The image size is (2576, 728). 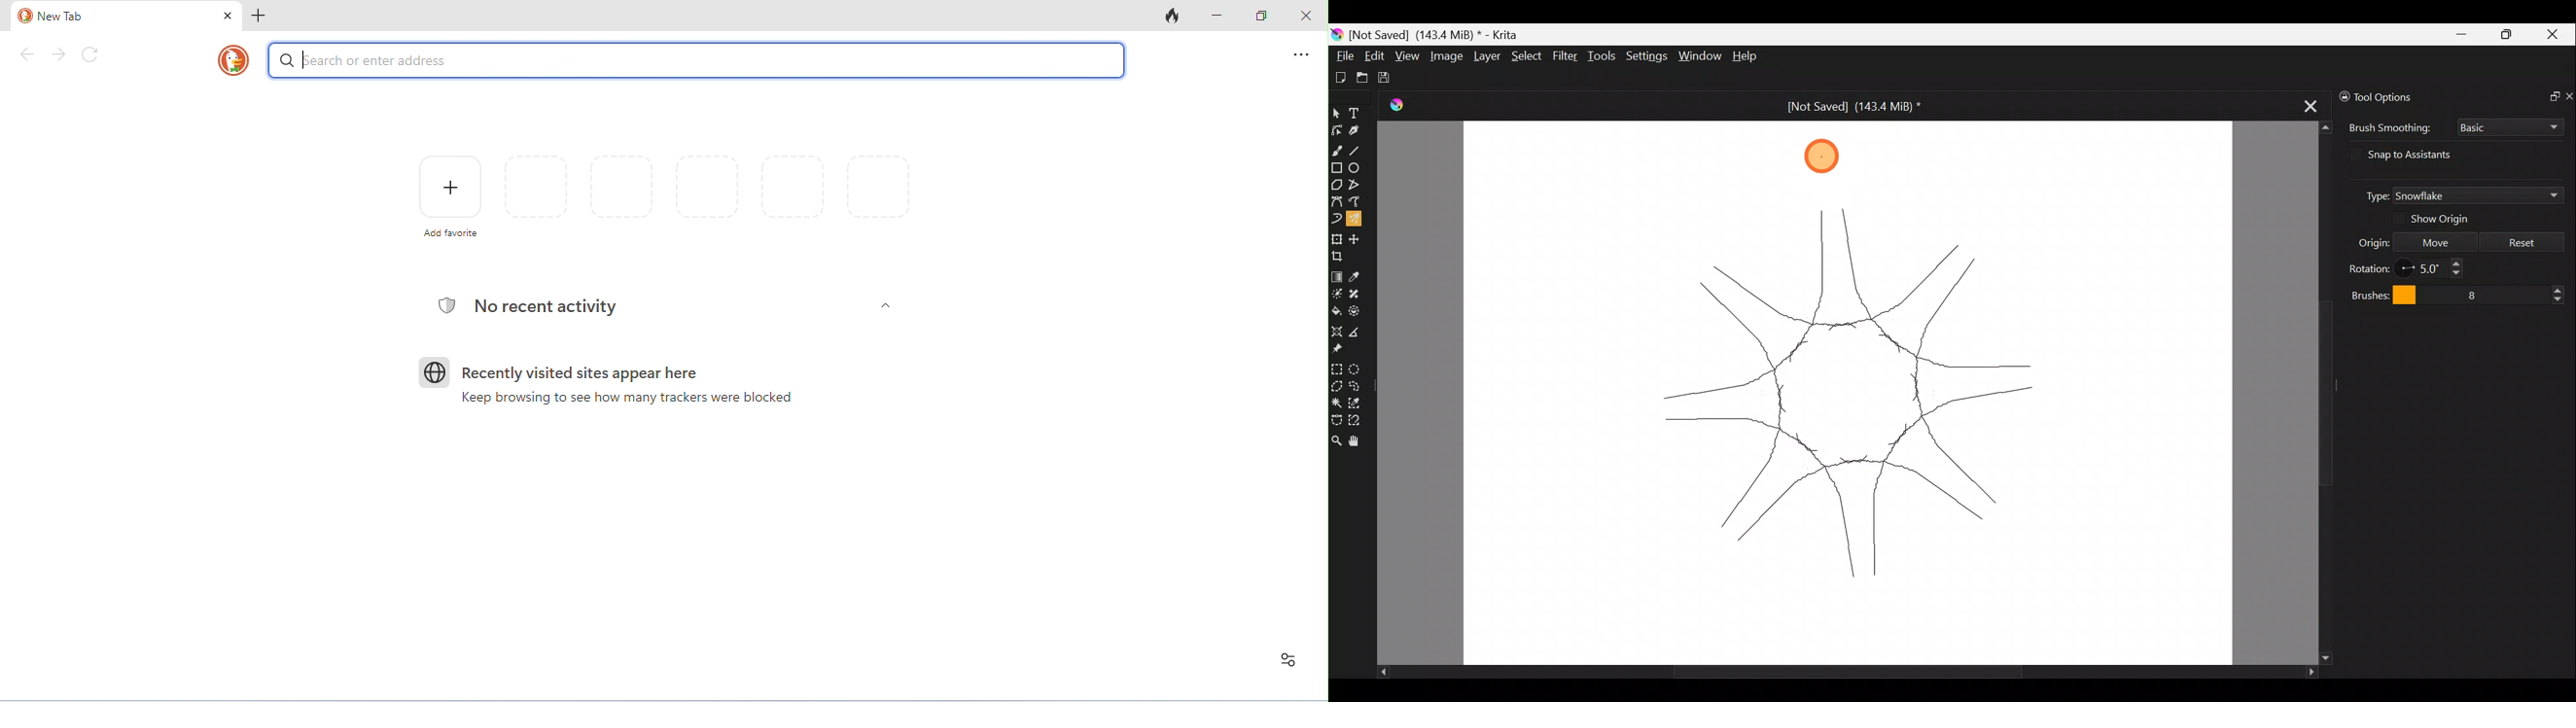 I want to click on Crop an image, so click(x=1341, y=255).